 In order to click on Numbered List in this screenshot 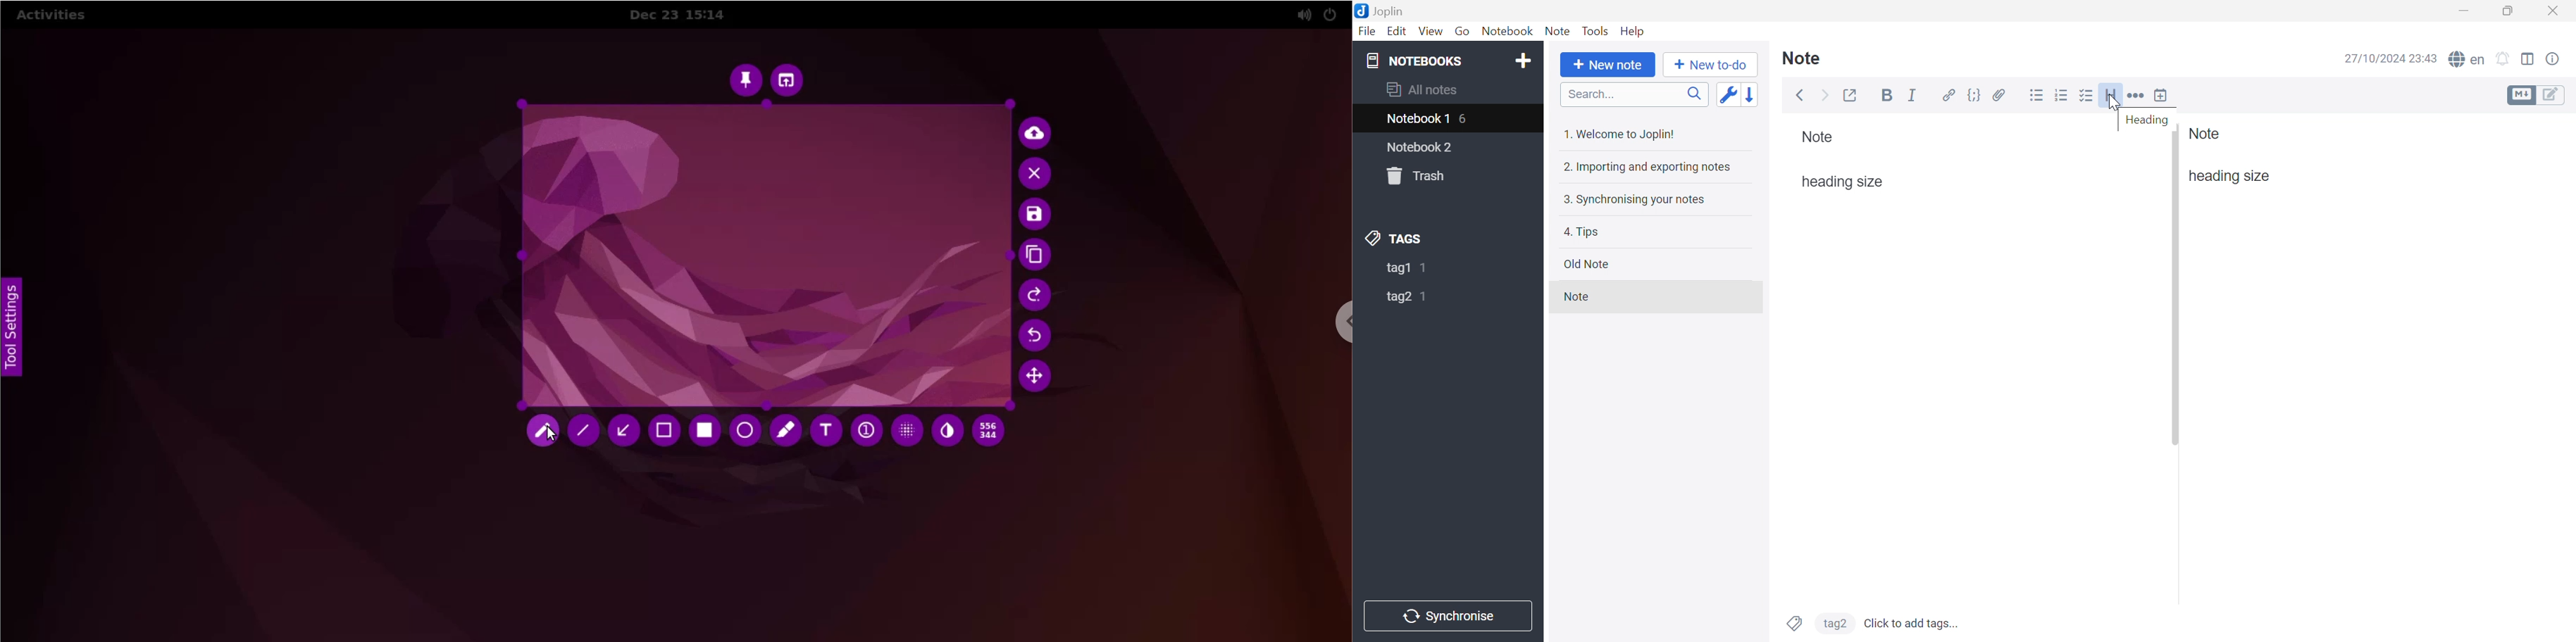, I will do `click(2062, 94)`.